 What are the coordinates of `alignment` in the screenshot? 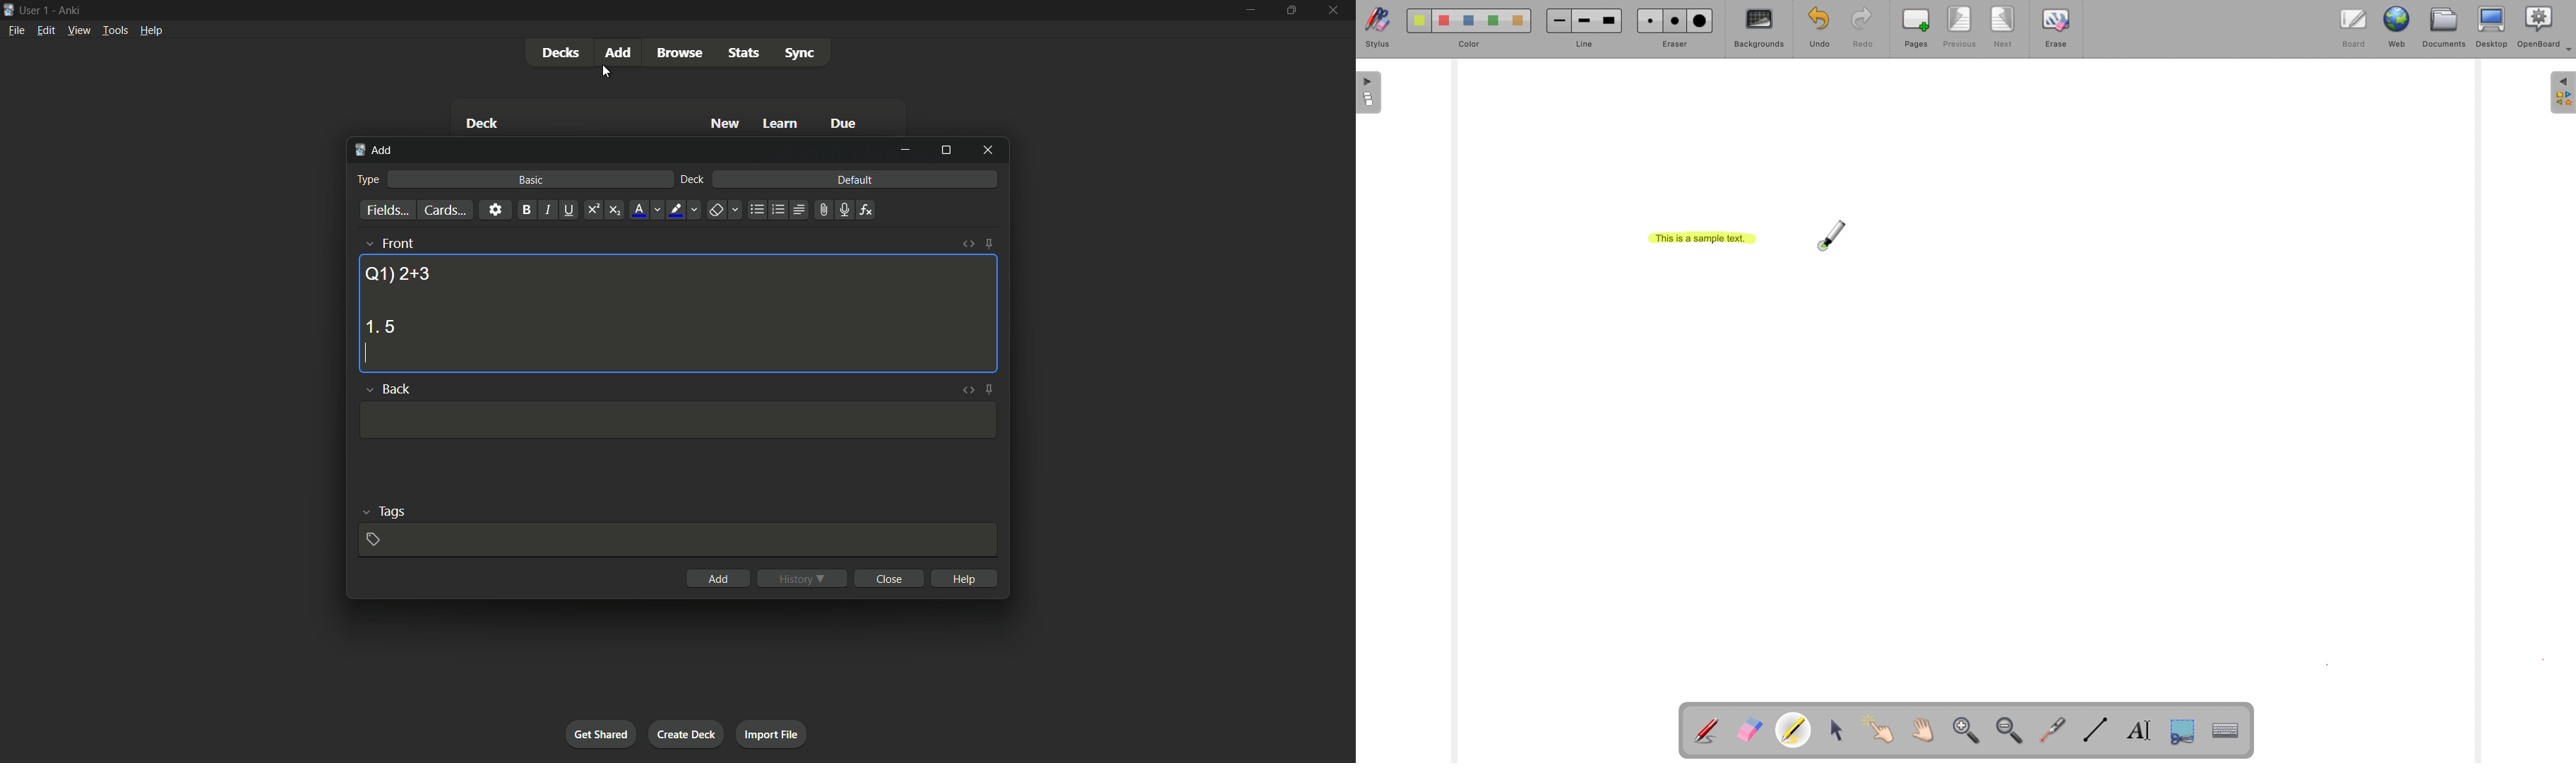 It's located at (798, 211).